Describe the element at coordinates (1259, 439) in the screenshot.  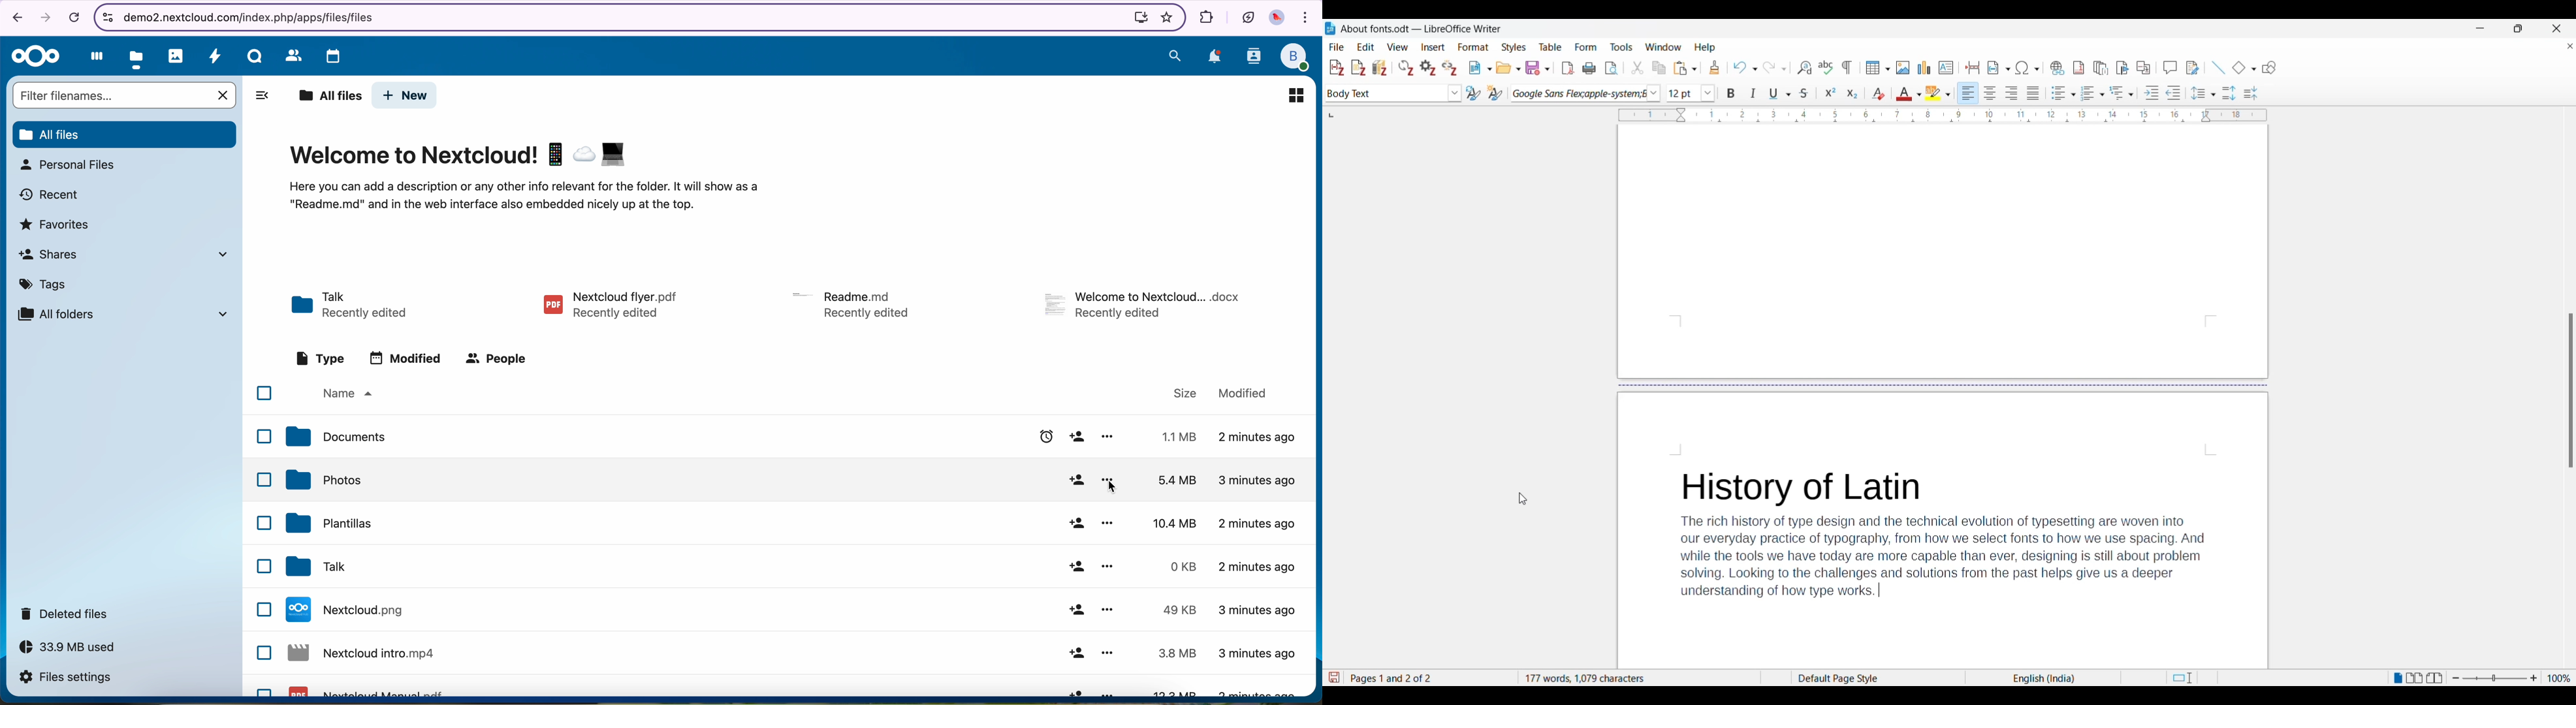
I see `2 minutes ago` at that location.